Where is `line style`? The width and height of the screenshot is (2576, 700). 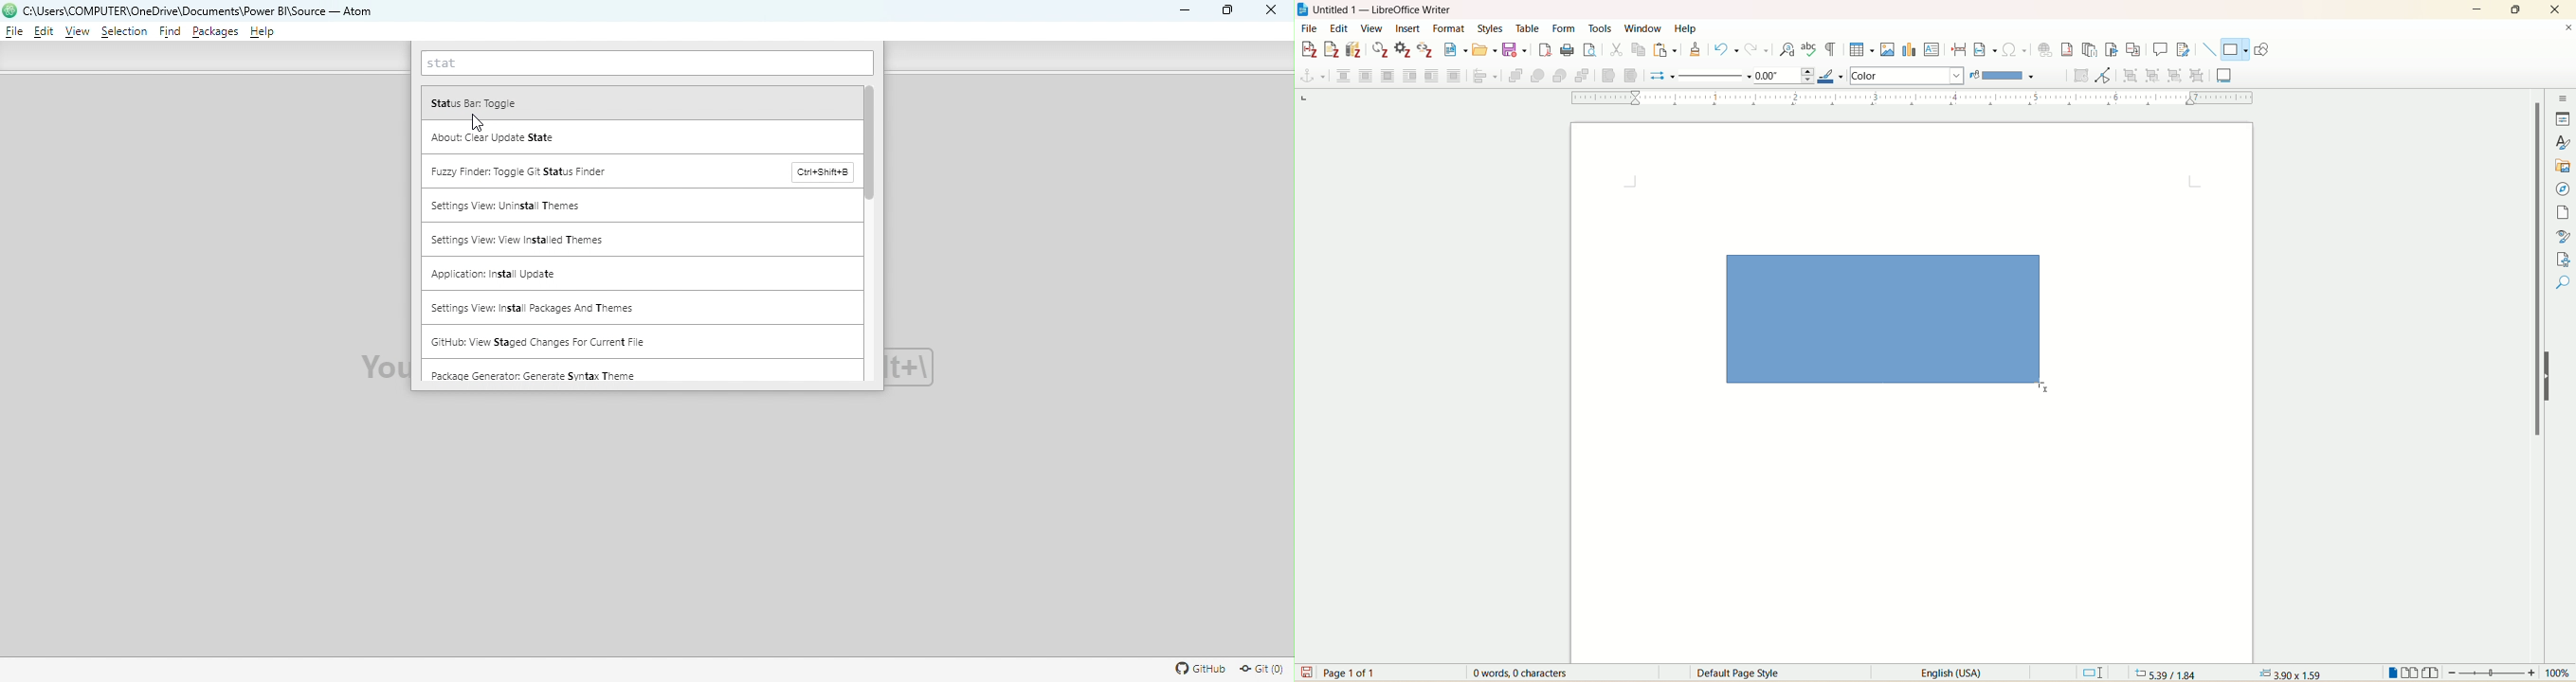
line style is located at coordinates (1716, 75).